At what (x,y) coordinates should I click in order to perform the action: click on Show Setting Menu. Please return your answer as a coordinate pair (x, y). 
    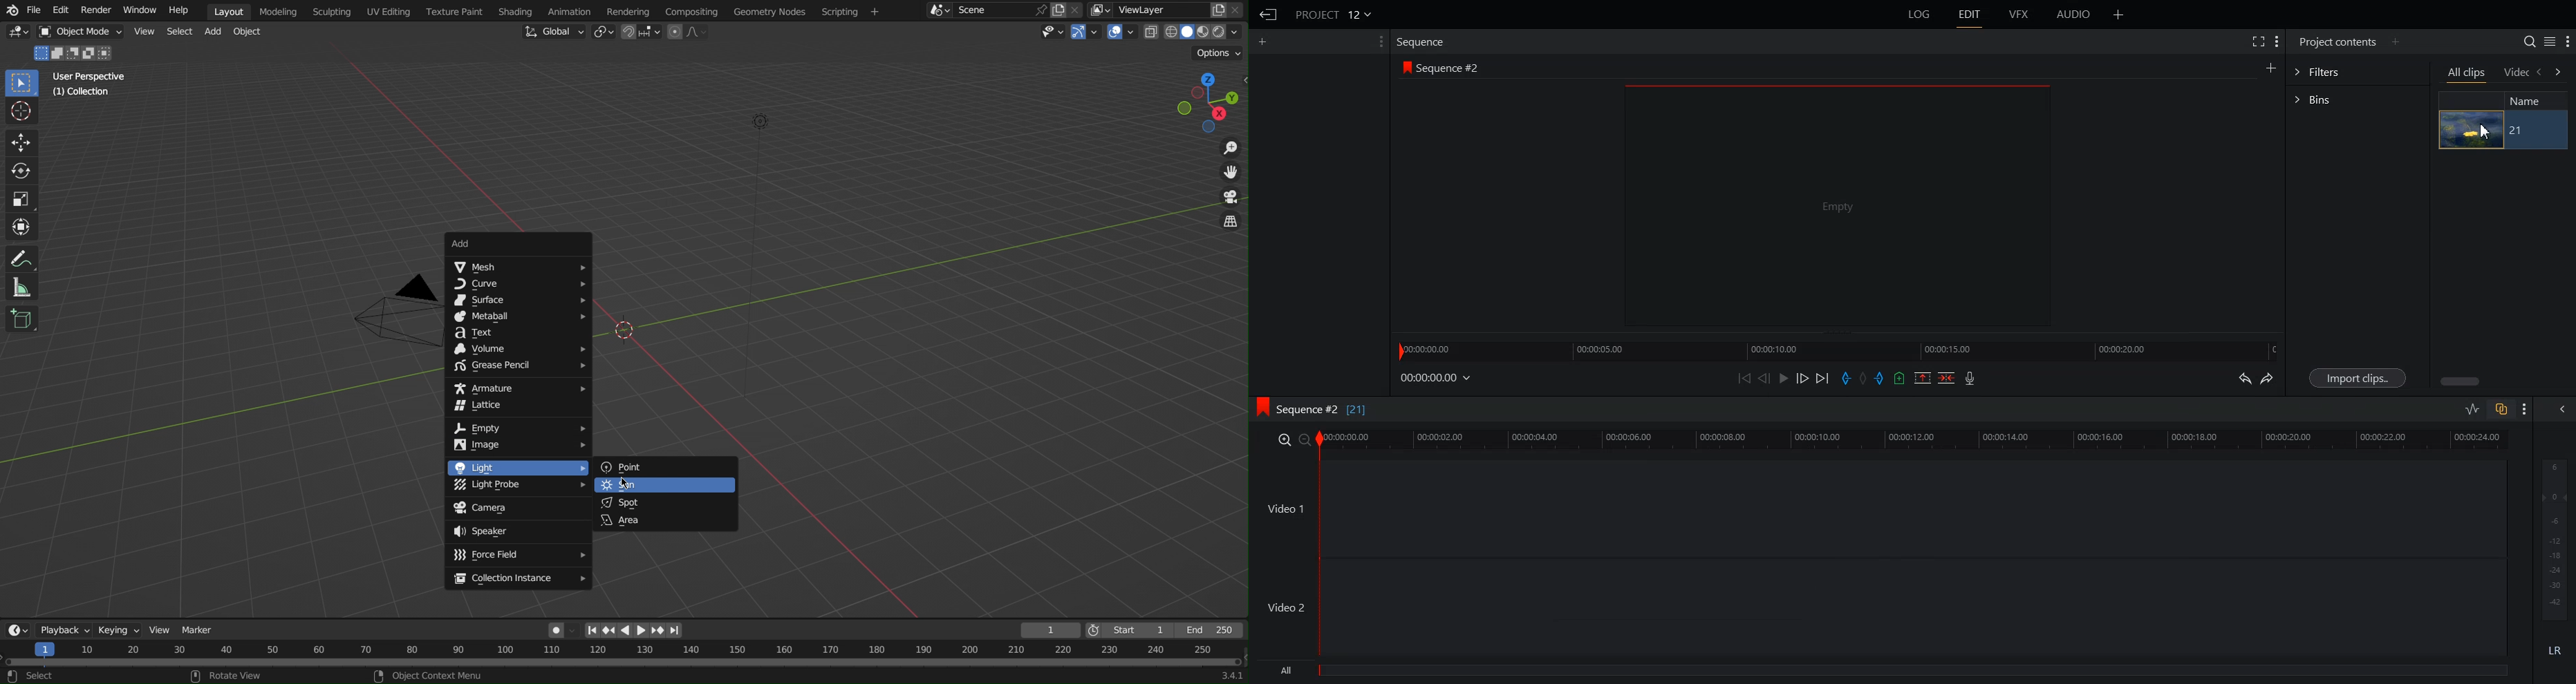
    Looking at the image, I should click on (2568, 42).